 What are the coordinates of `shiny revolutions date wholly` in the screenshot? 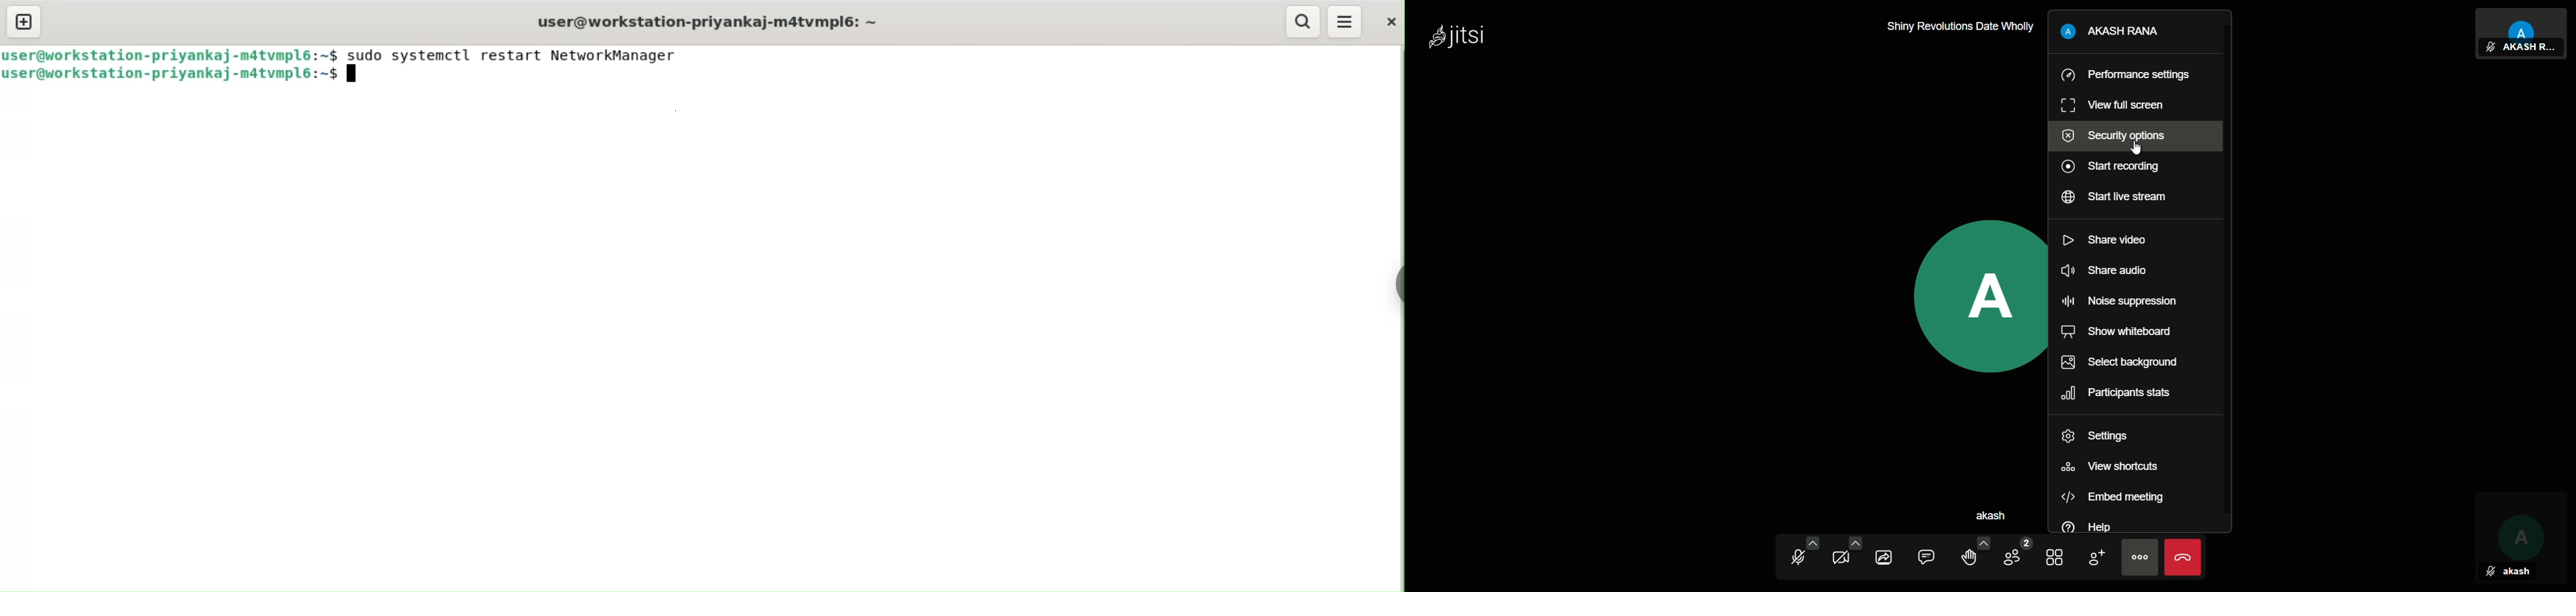 It's located at (1963, 27).